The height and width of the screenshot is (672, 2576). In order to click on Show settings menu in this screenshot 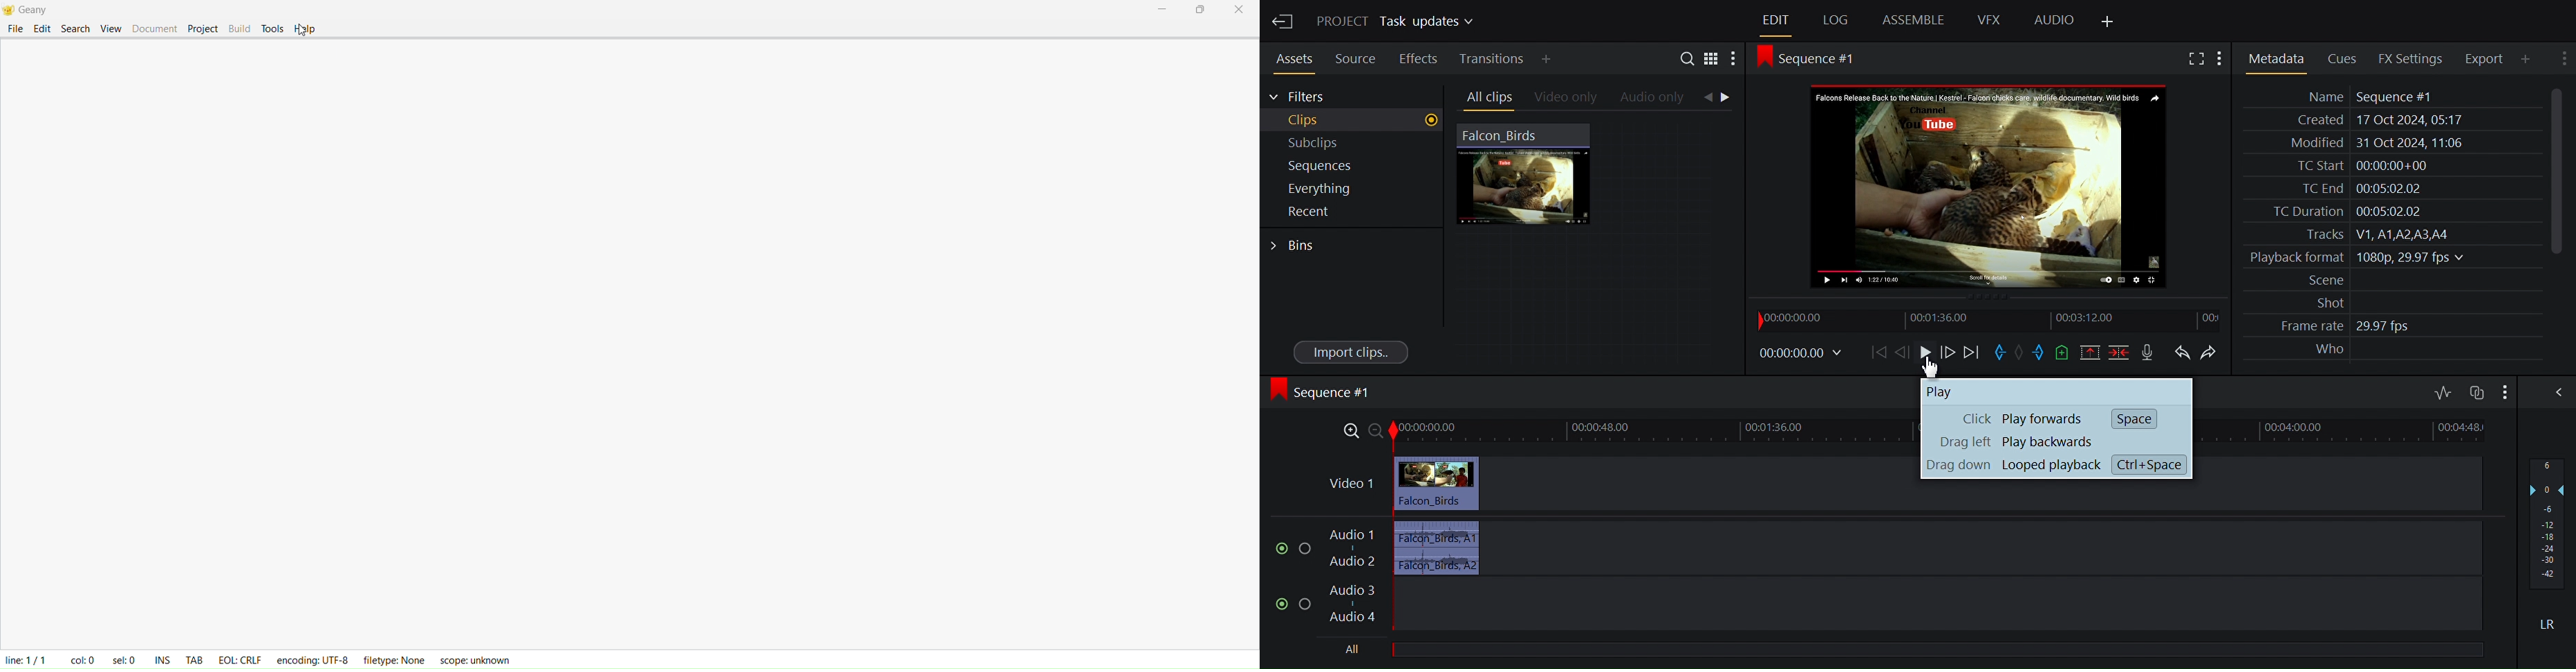, I will do `click(2562, 60)`.